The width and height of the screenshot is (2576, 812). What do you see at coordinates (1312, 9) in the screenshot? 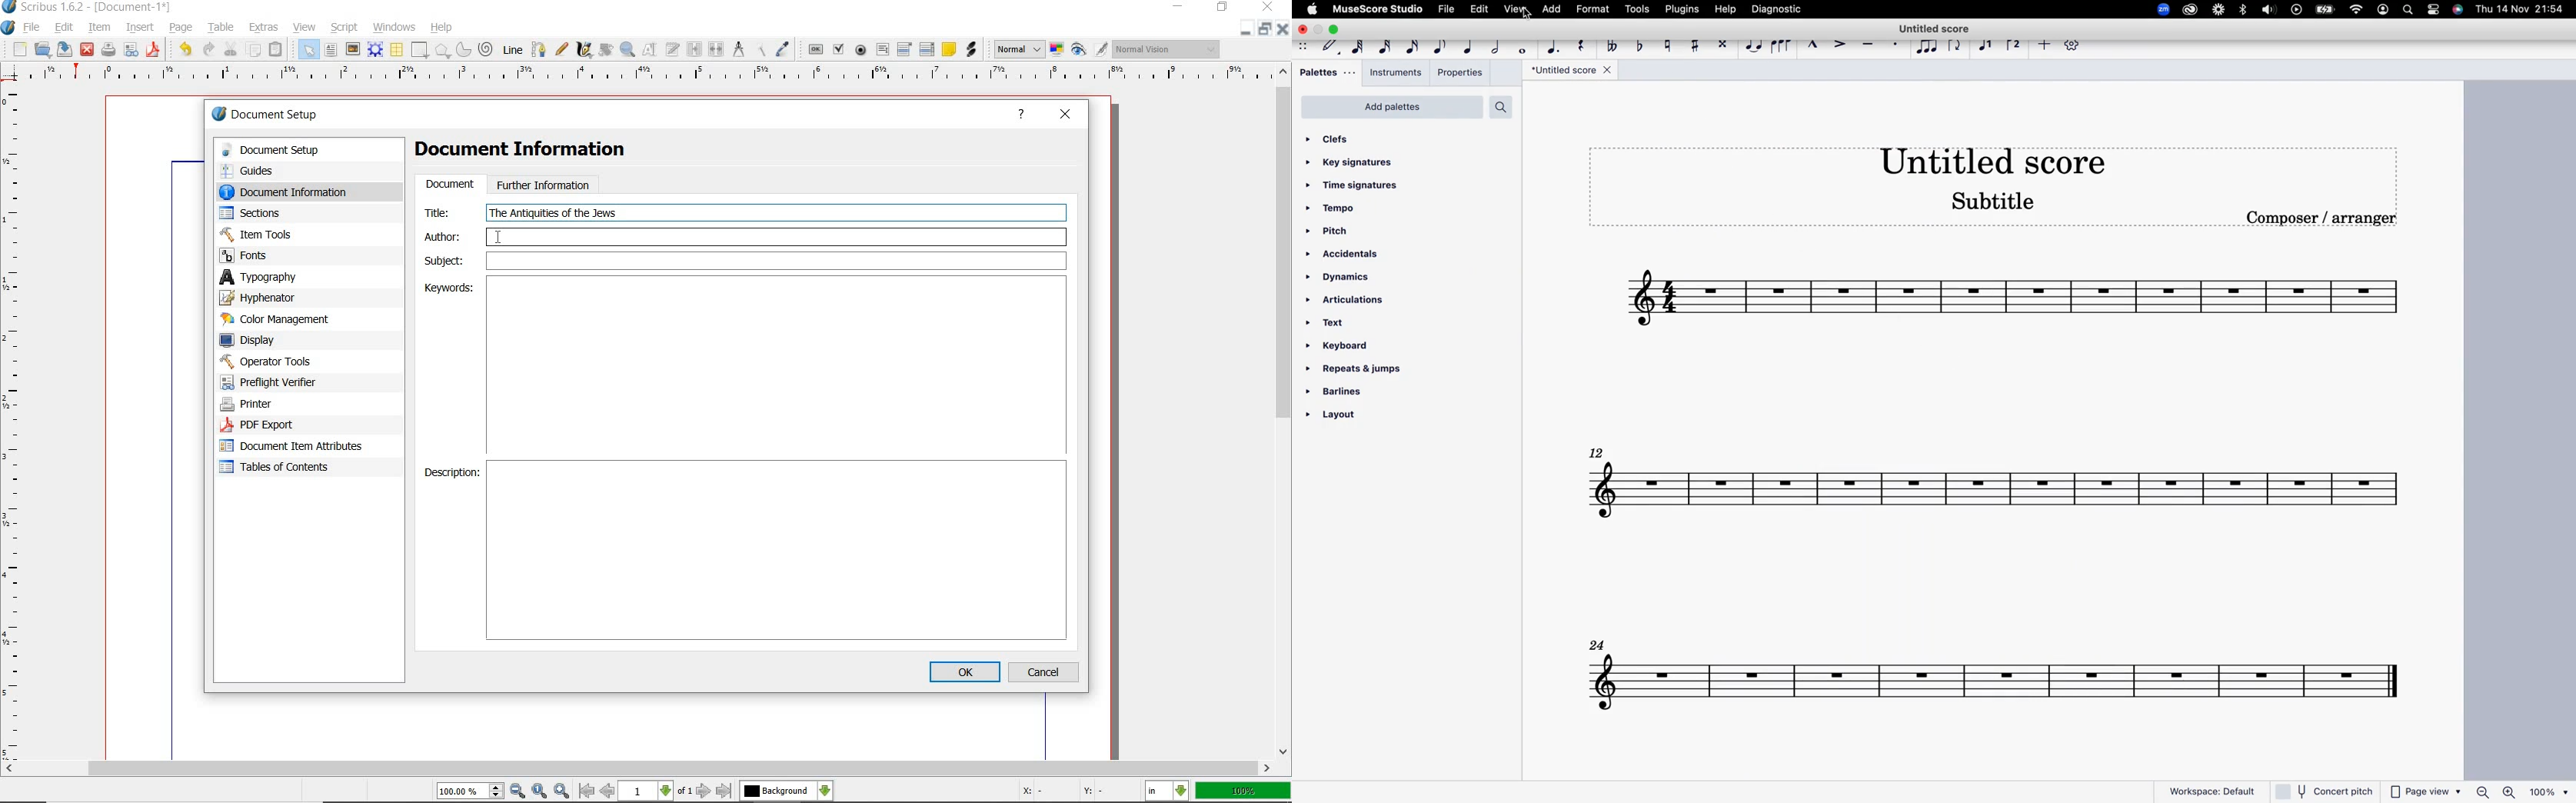
I see `apple` at bounding box center [1312, 9].